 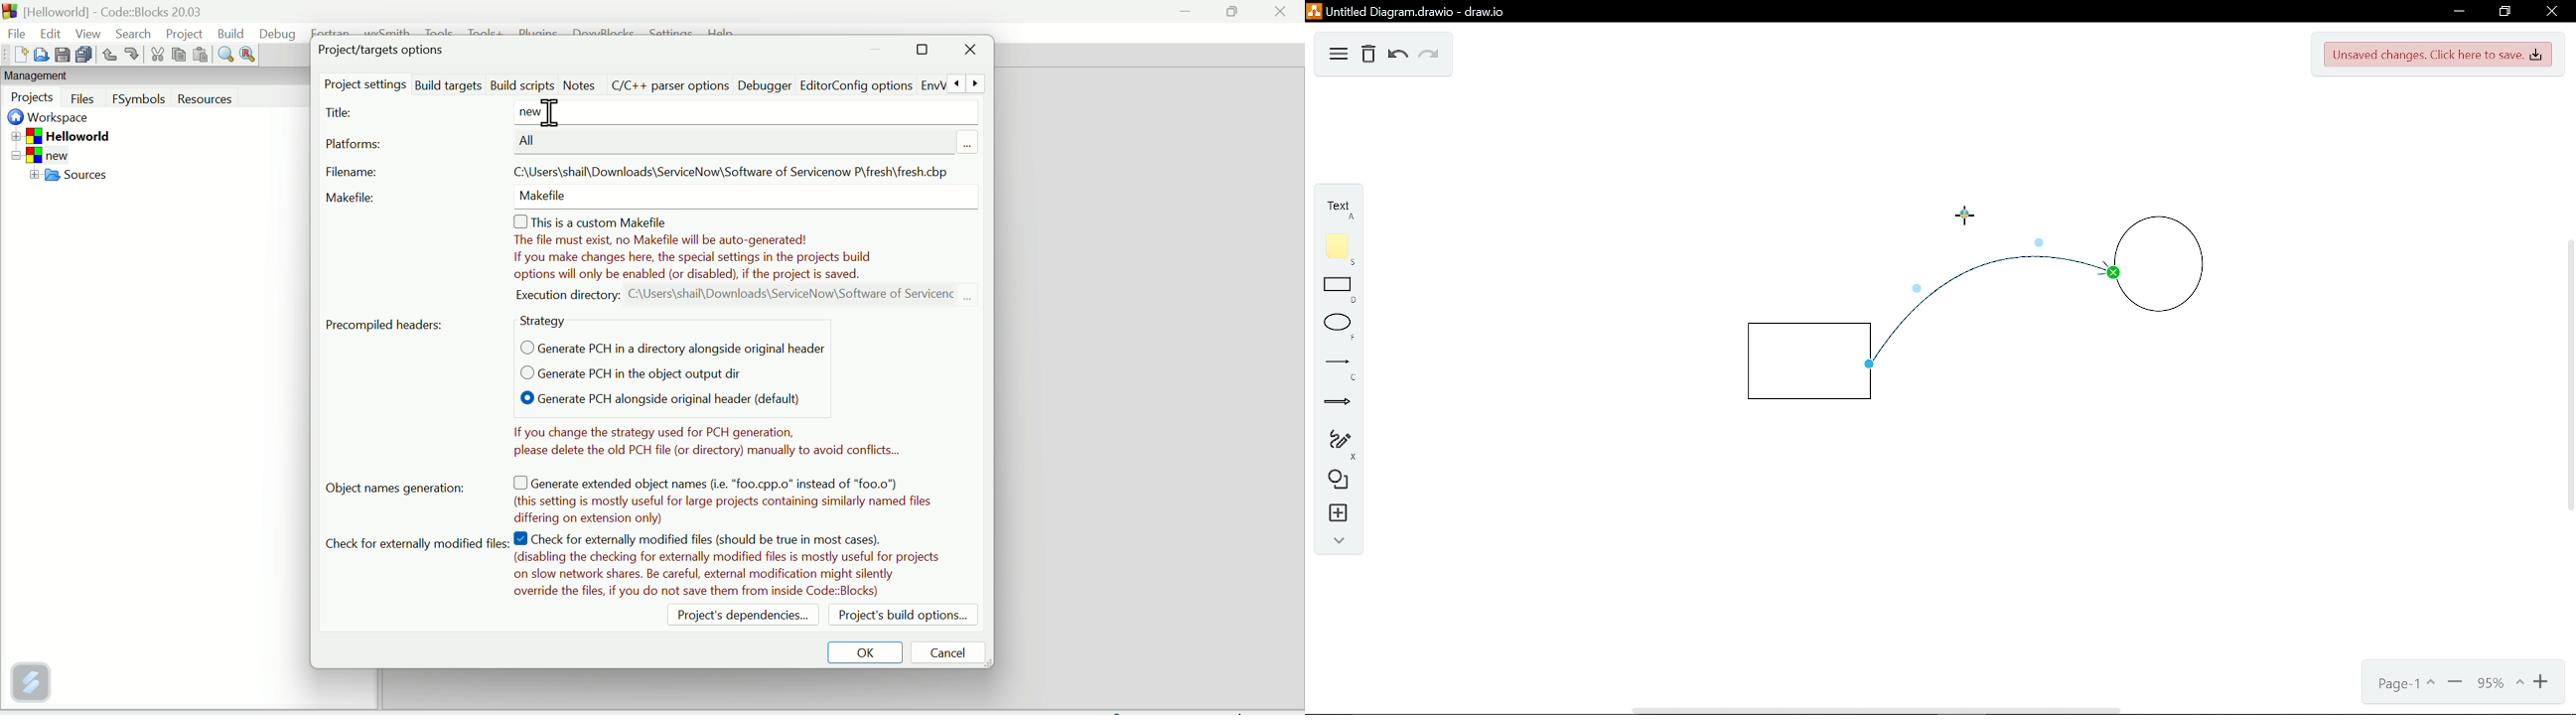 What do you see at coordinates (228, 100) in the screenshot?
I see `Resources` at bounding box center [228, 100].